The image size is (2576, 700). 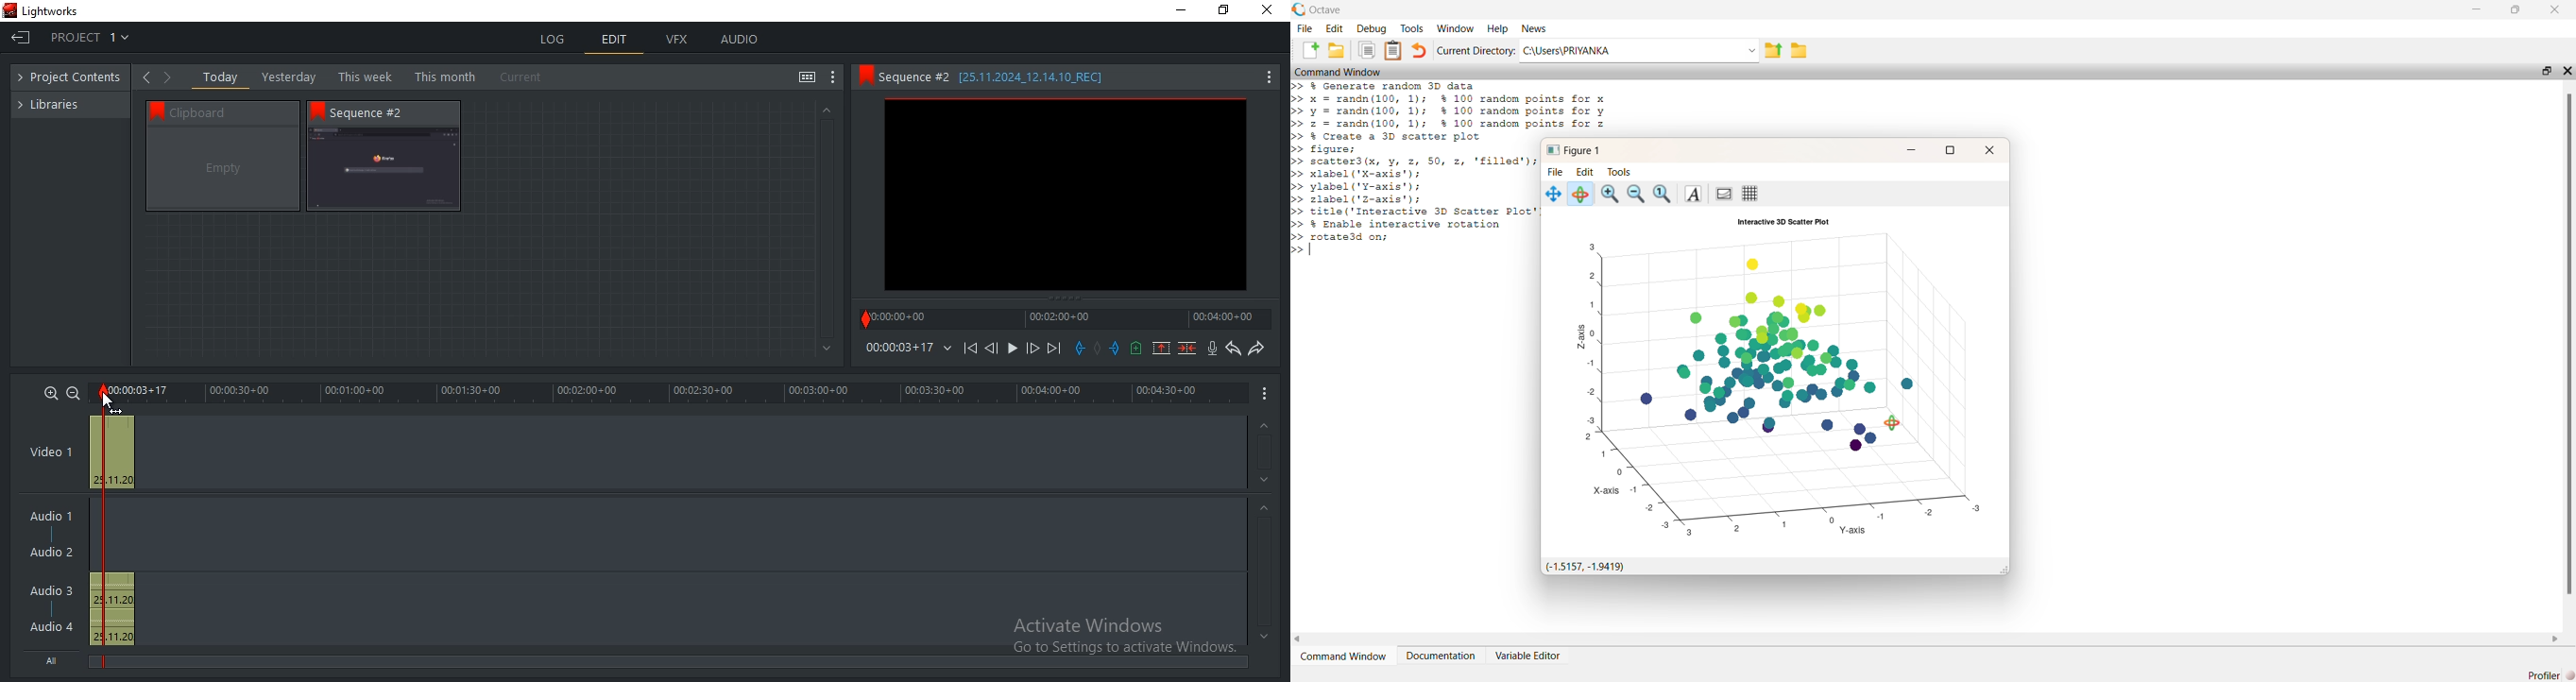 I want to click on delete marked section, so click(x=1188, y=348).